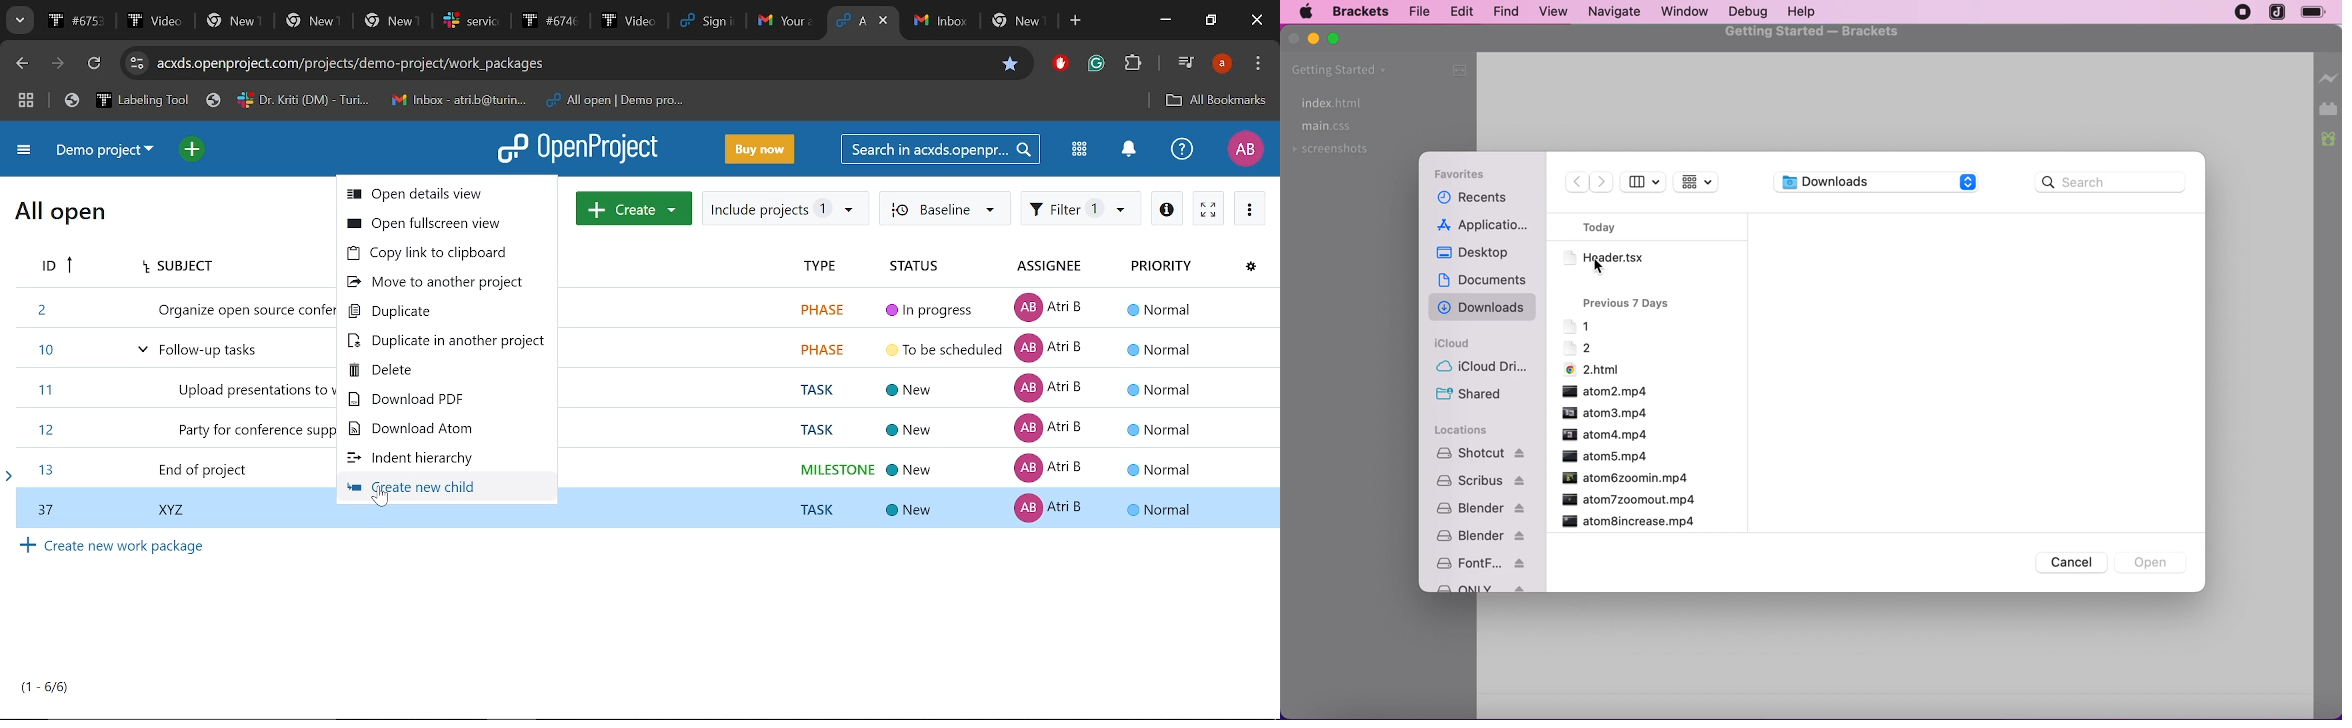 Image resolution: width=2352 pixels, height=728 pixels. Describe the element at coordinates (1168, 20) in the screenshot. I see `Minimize` at that location.